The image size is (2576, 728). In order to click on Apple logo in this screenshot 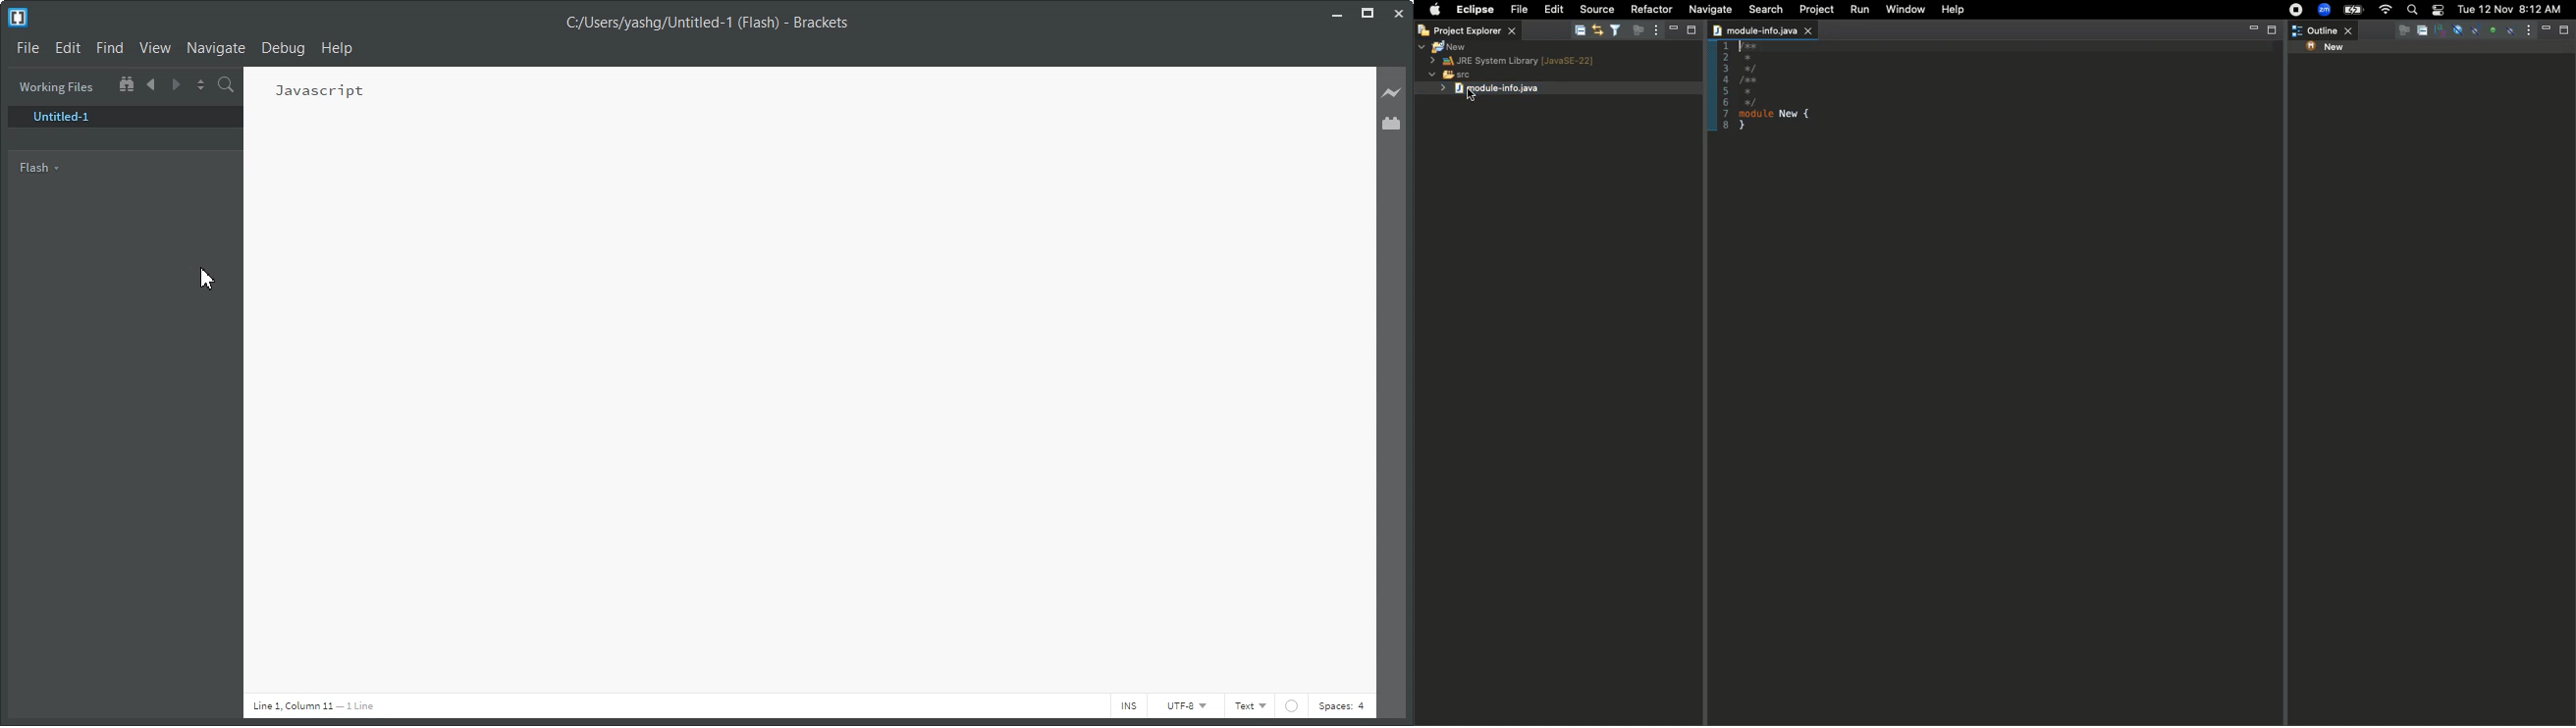, I will do `click(1434, 10)`.